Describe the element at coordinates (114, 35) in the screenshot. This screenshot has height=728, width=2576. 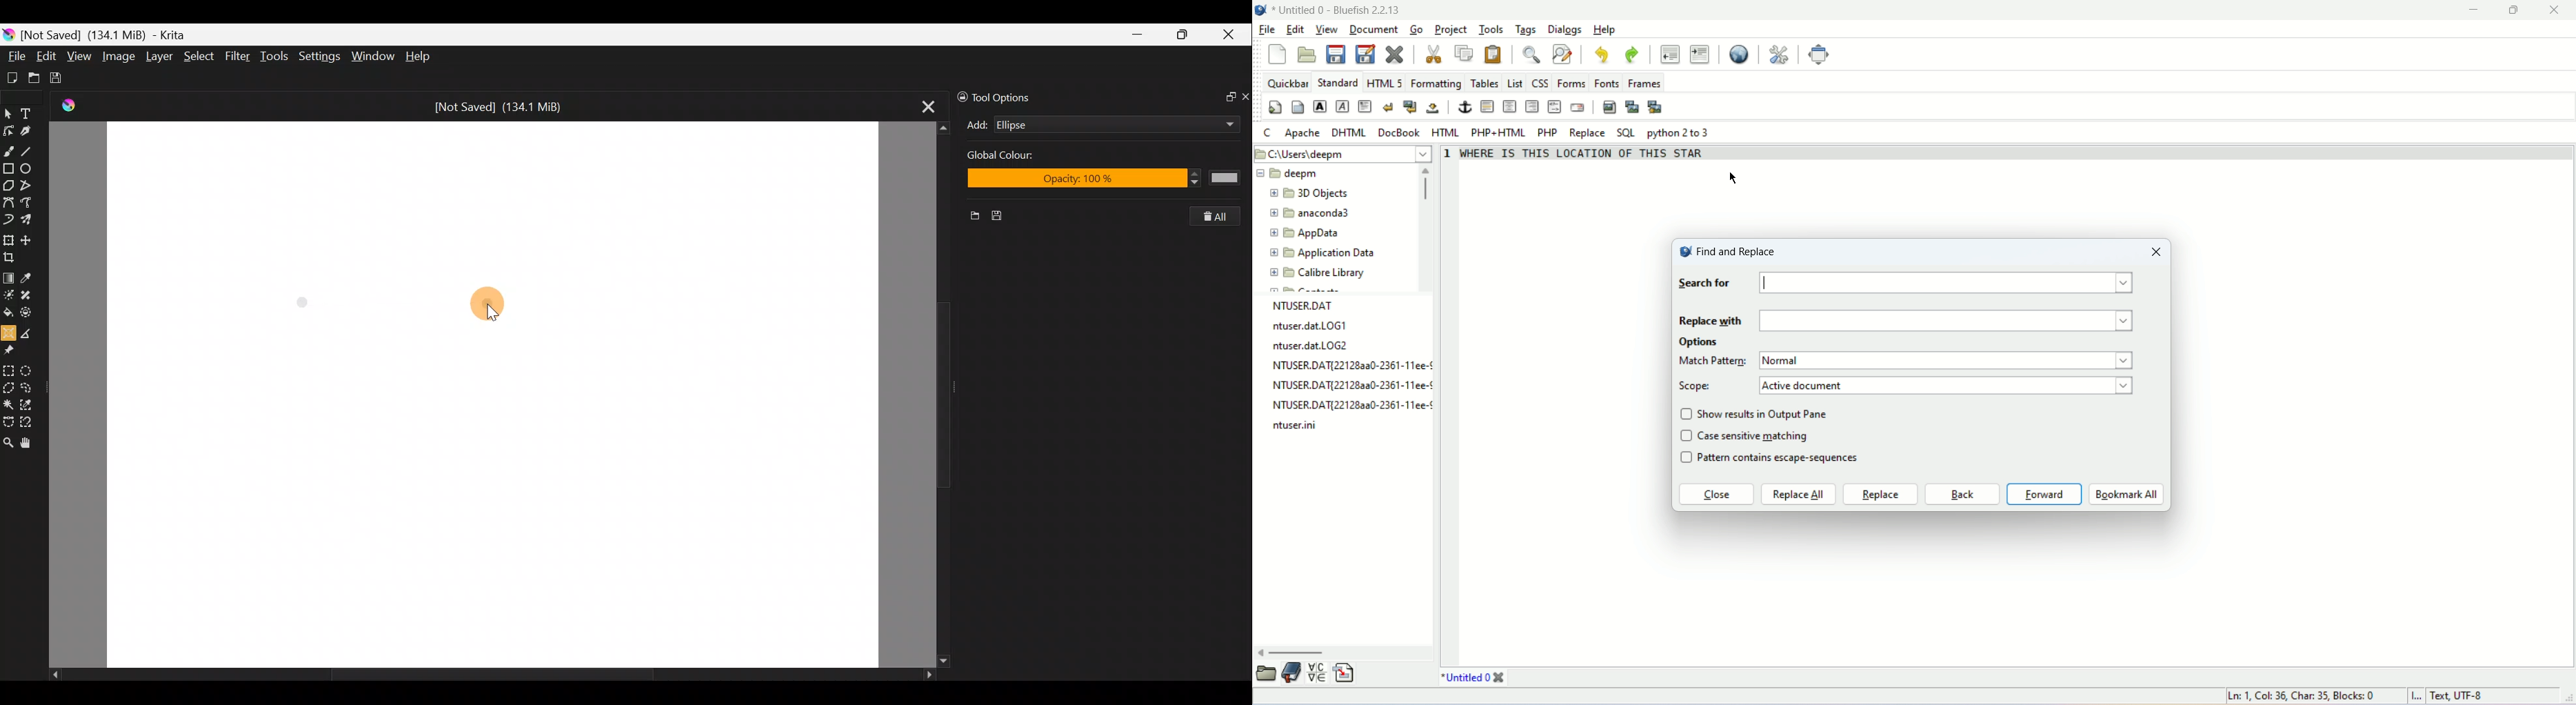
I see `[Not Saved] (134.1 MiB) - Krita` at that location.